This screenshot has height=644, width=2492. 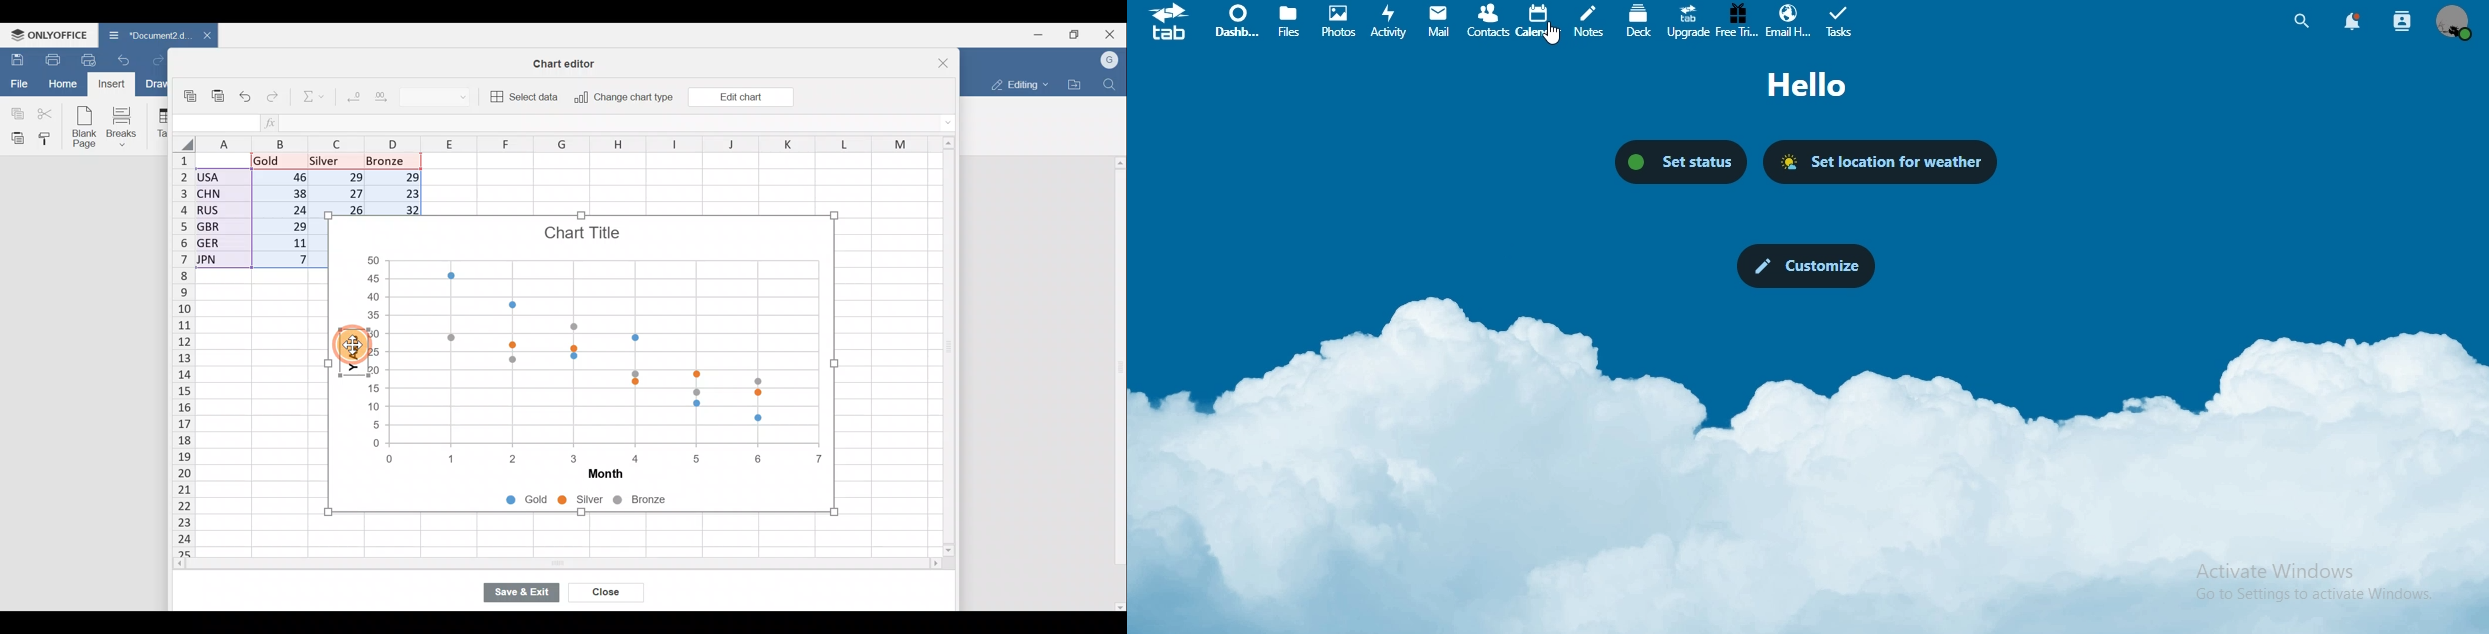 I want to click on Formula bar, so click(x=612, y=124).